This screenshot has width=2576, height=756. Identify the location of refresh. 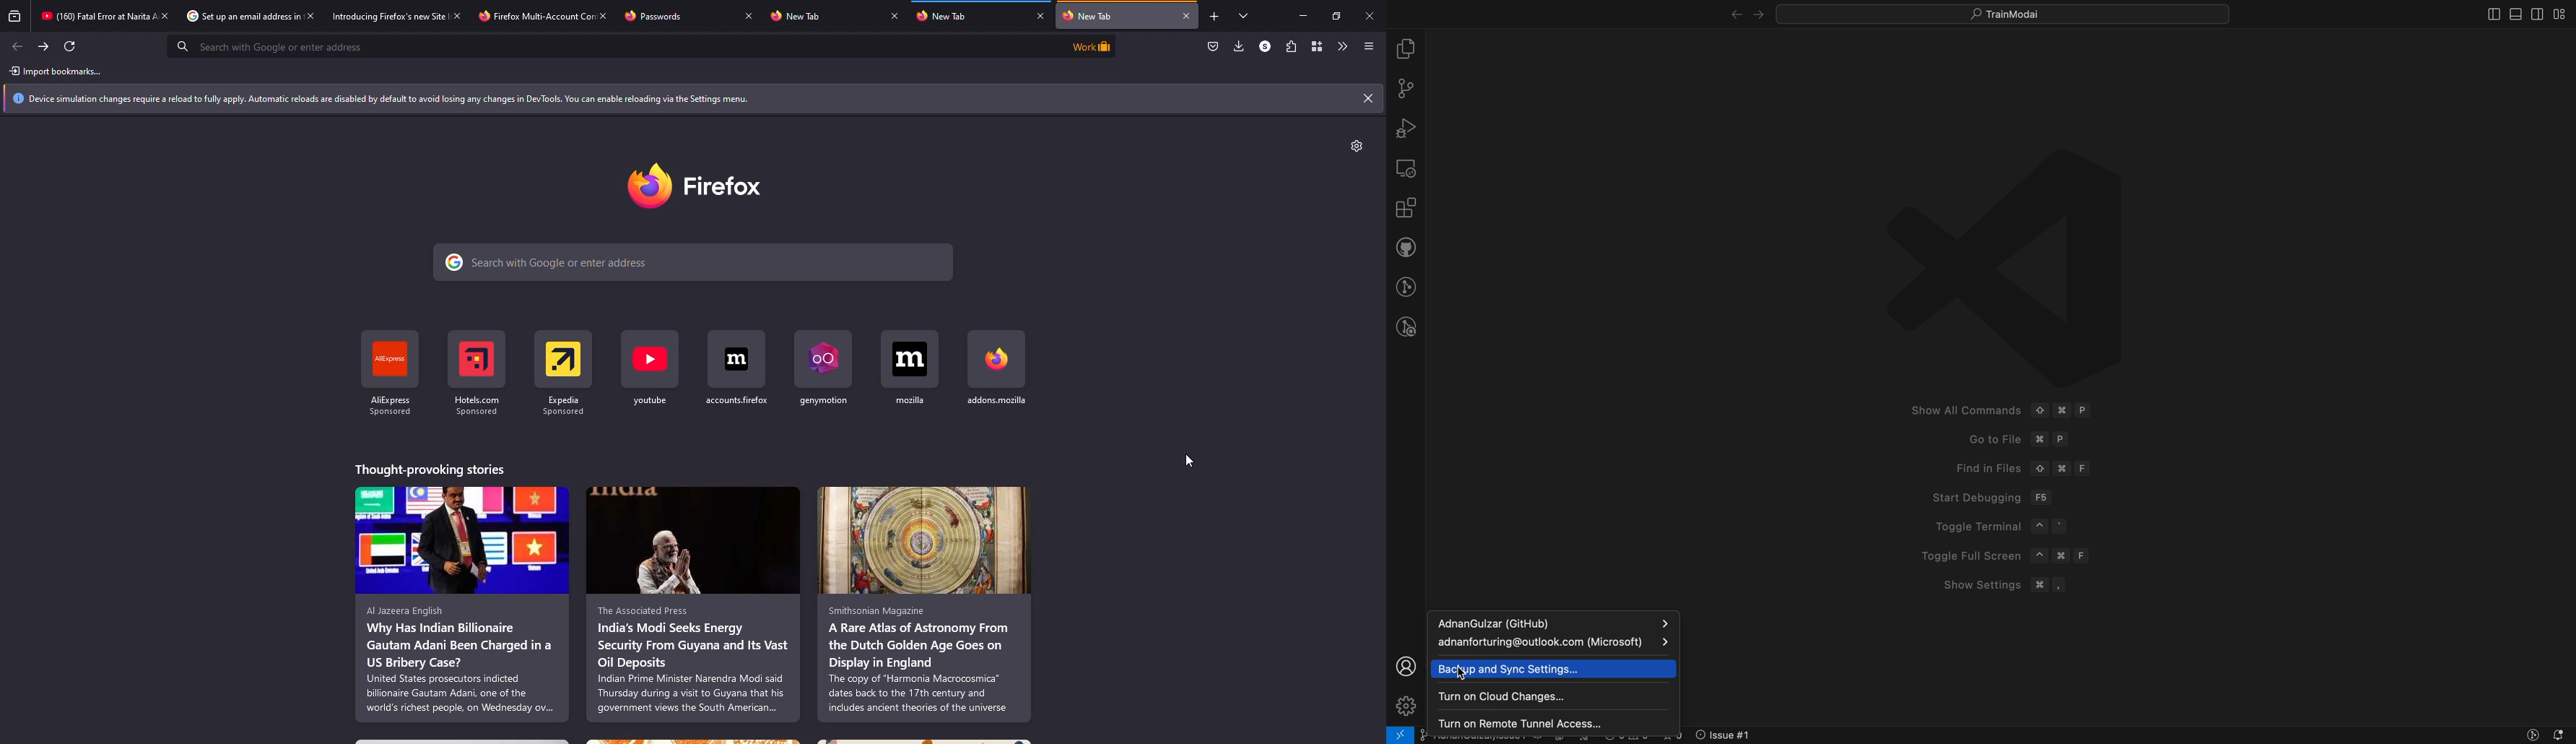
(70, 46).